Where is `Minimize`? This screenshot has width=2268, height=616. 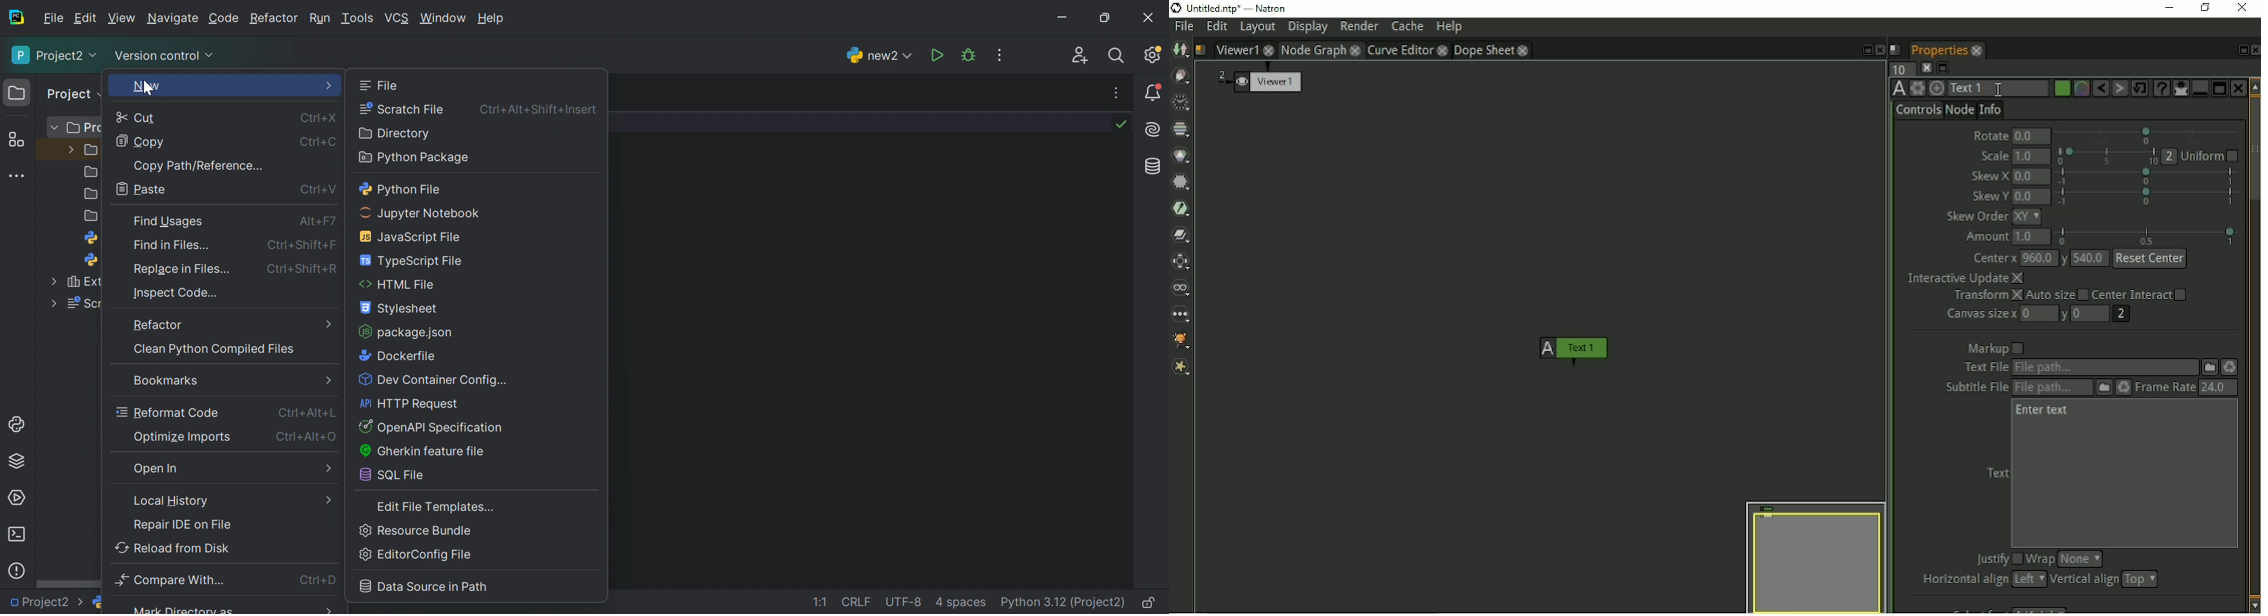
Minimize is located at coordinates (1061, 18).